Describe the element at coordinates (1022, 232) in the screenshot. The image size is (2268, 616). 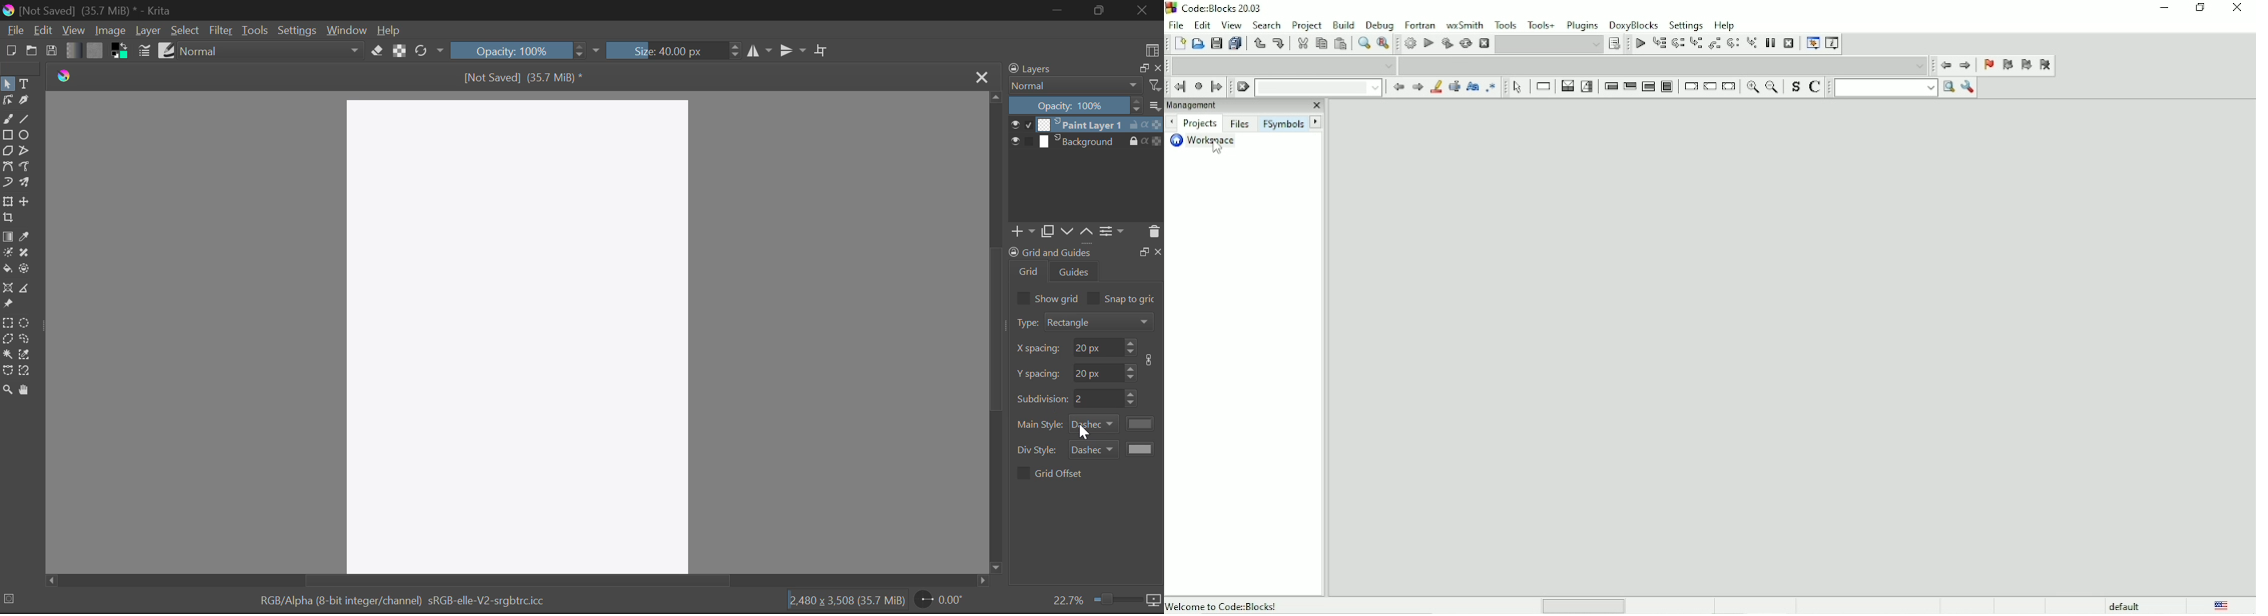
I see `add` at that location.